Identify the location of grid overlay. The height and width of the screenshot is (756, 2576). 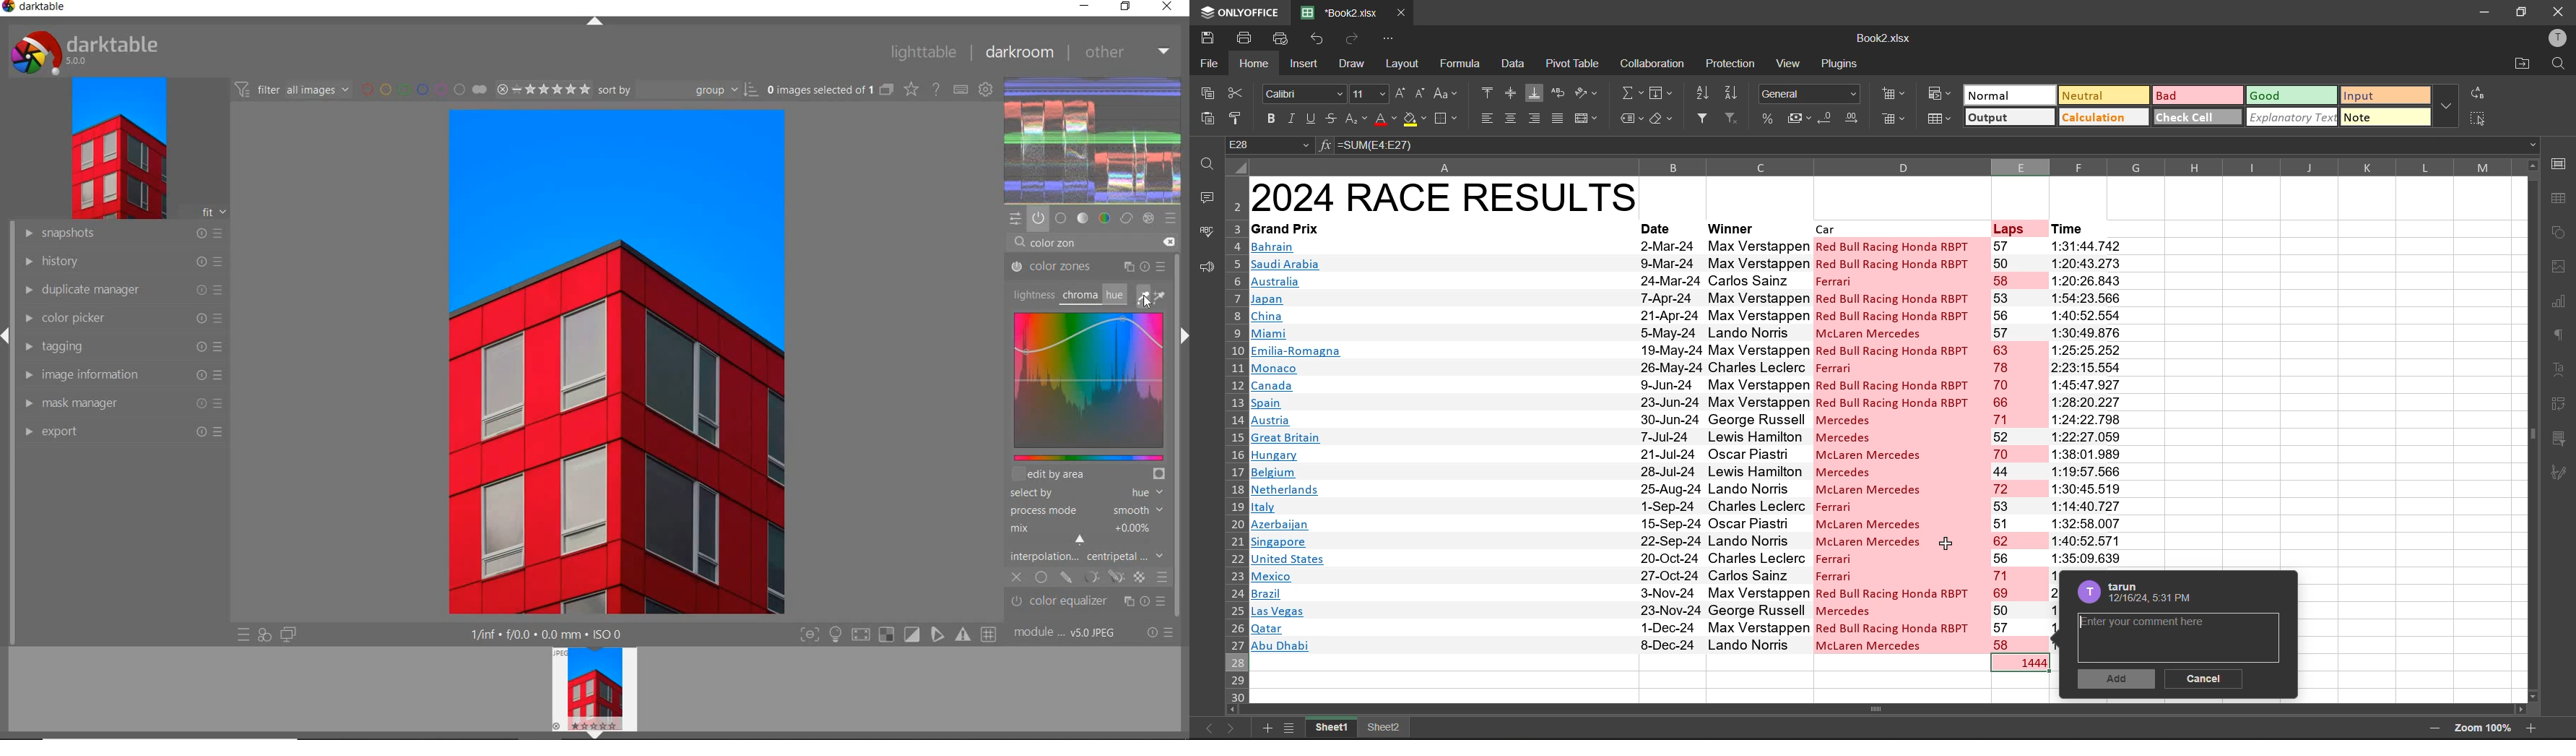
(990, 633).